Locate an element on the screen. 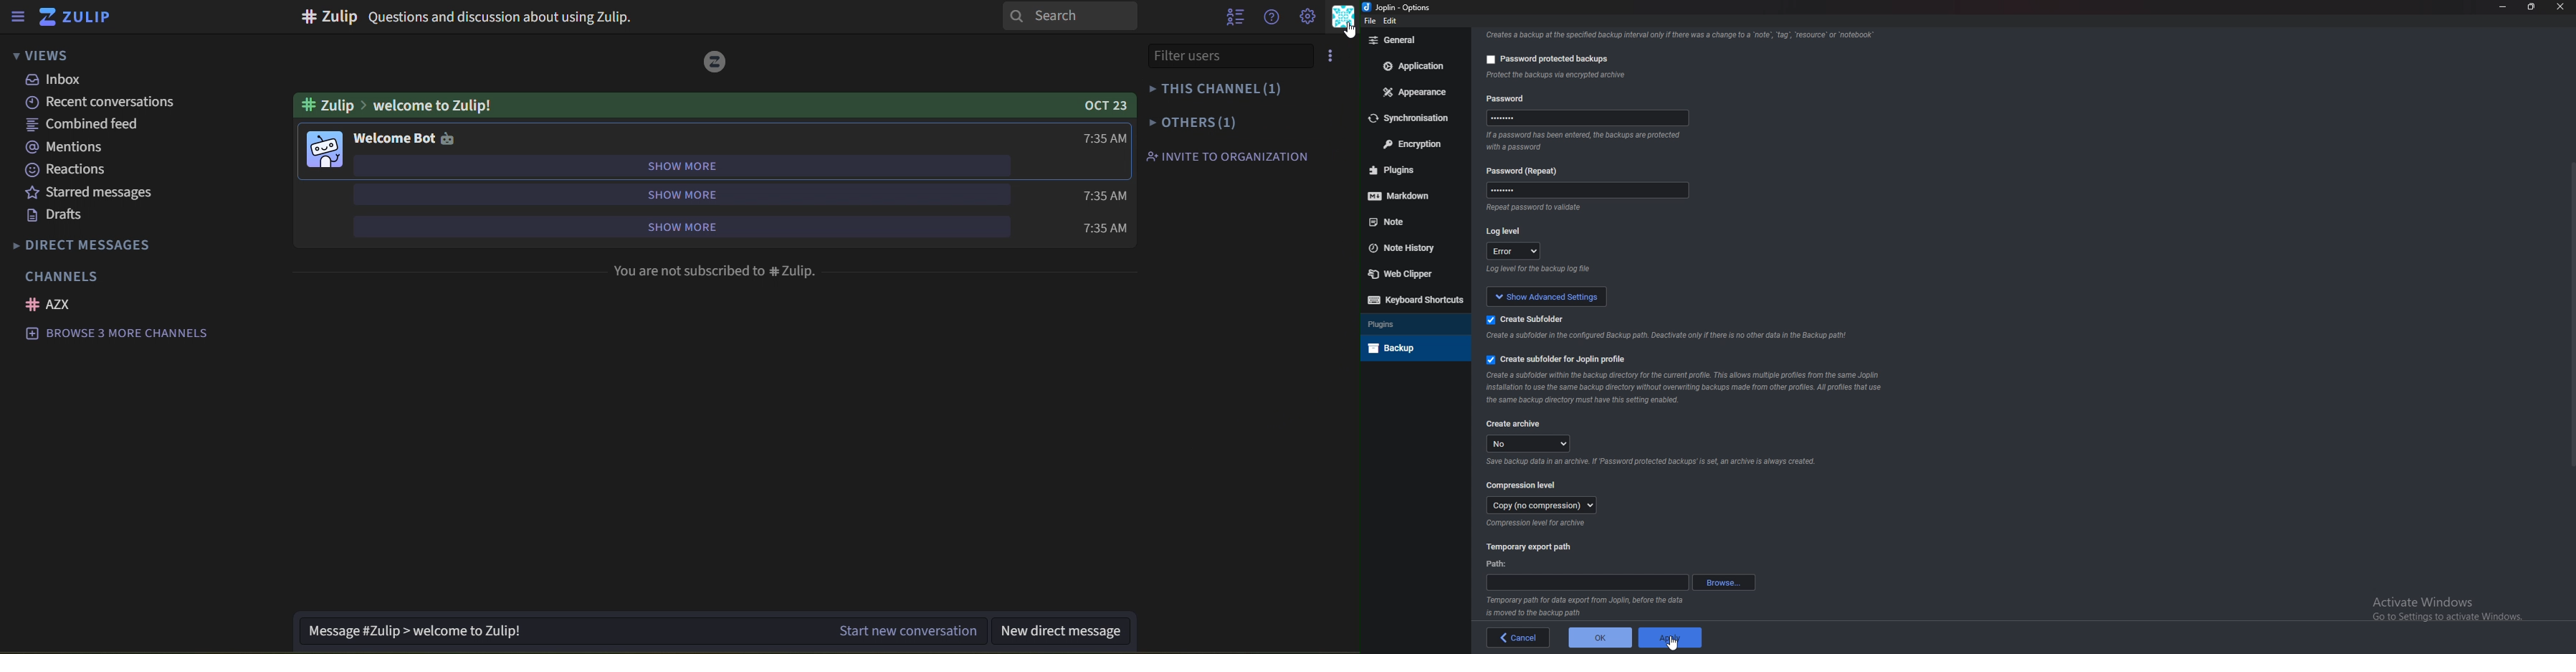 The width and height of the screenshot is (2576, 672). password is located at coordinates (1509, 97).